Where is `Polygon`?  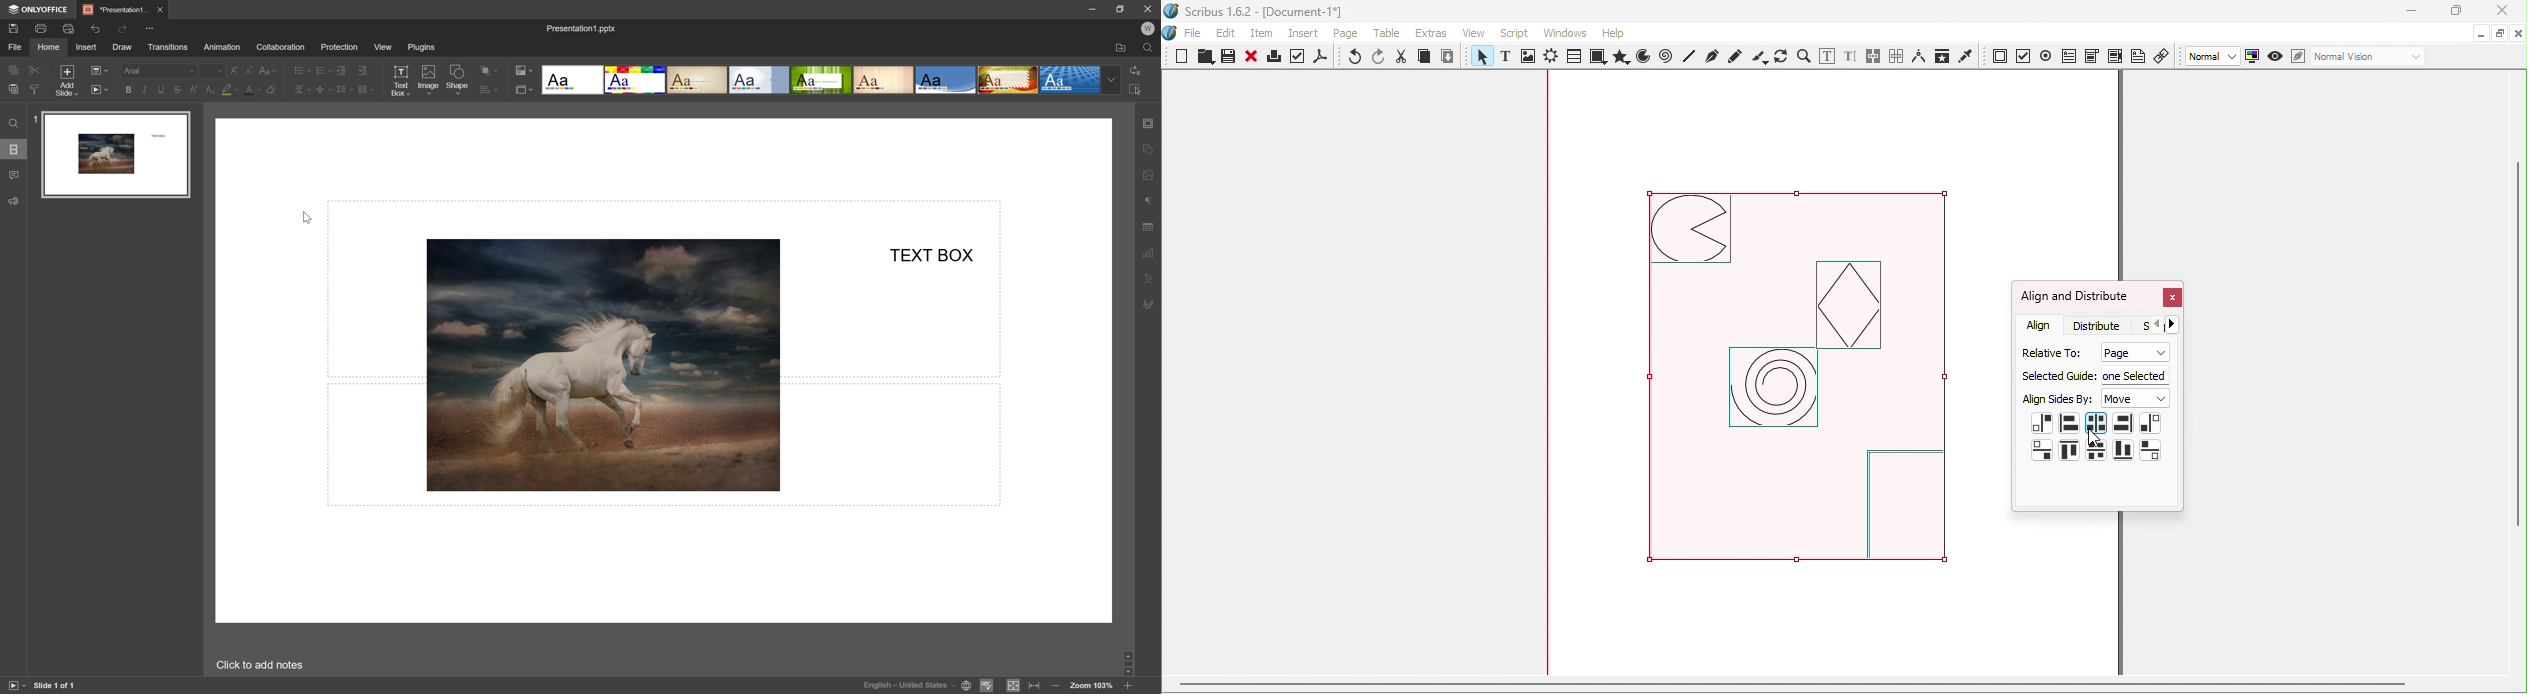
Polygon is located at coordinates (1619, 57).